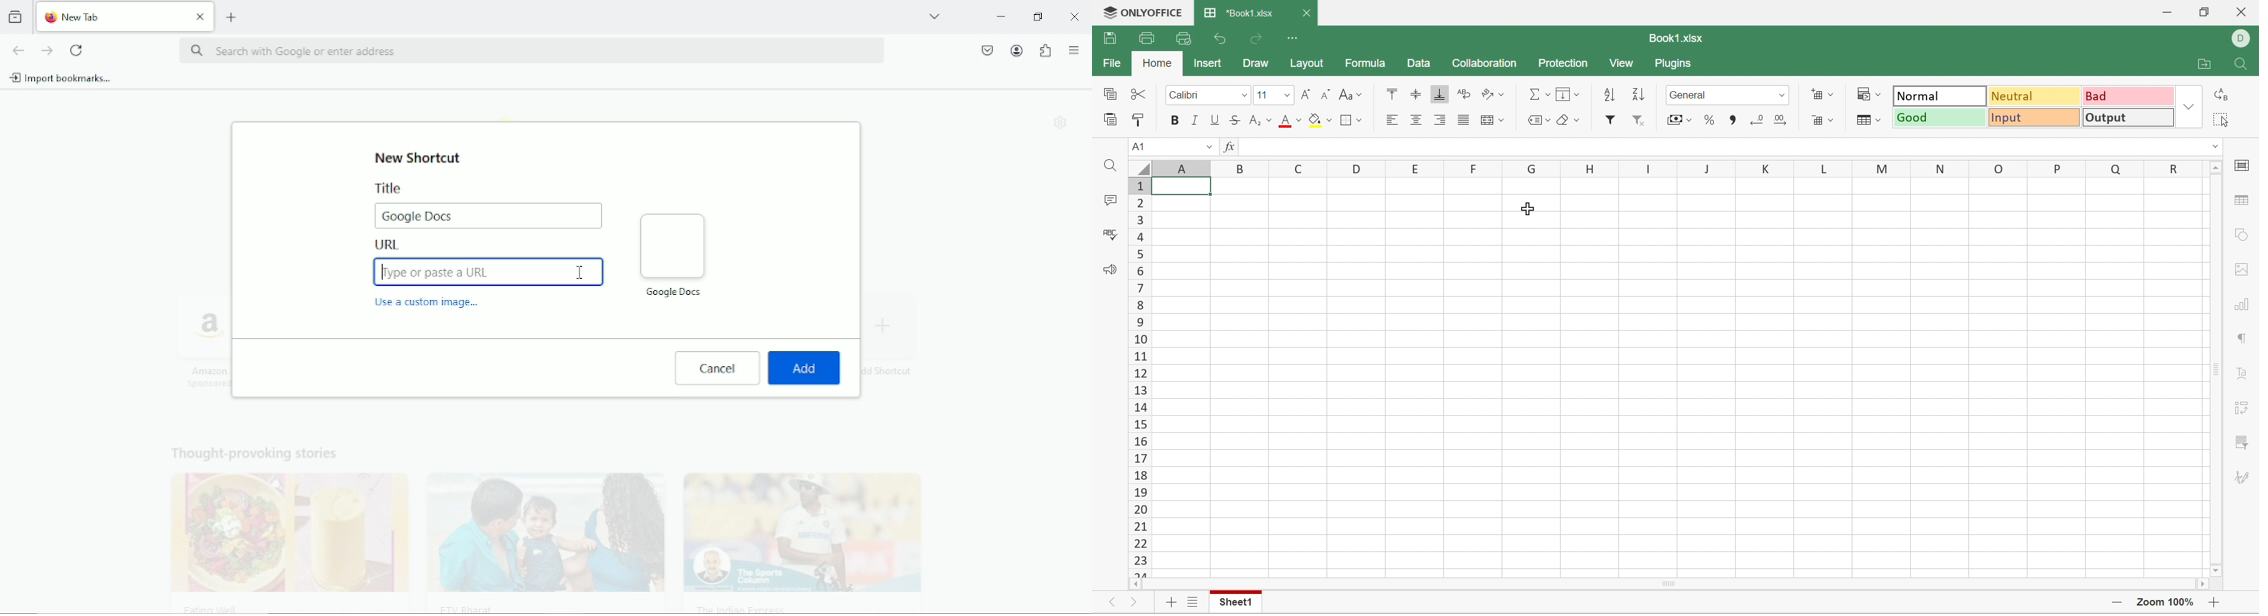 This screenshot has width=2268, height=616. Describe the element at coordinates (1291, 120) in the screenshot. I see `Font color` at that location.